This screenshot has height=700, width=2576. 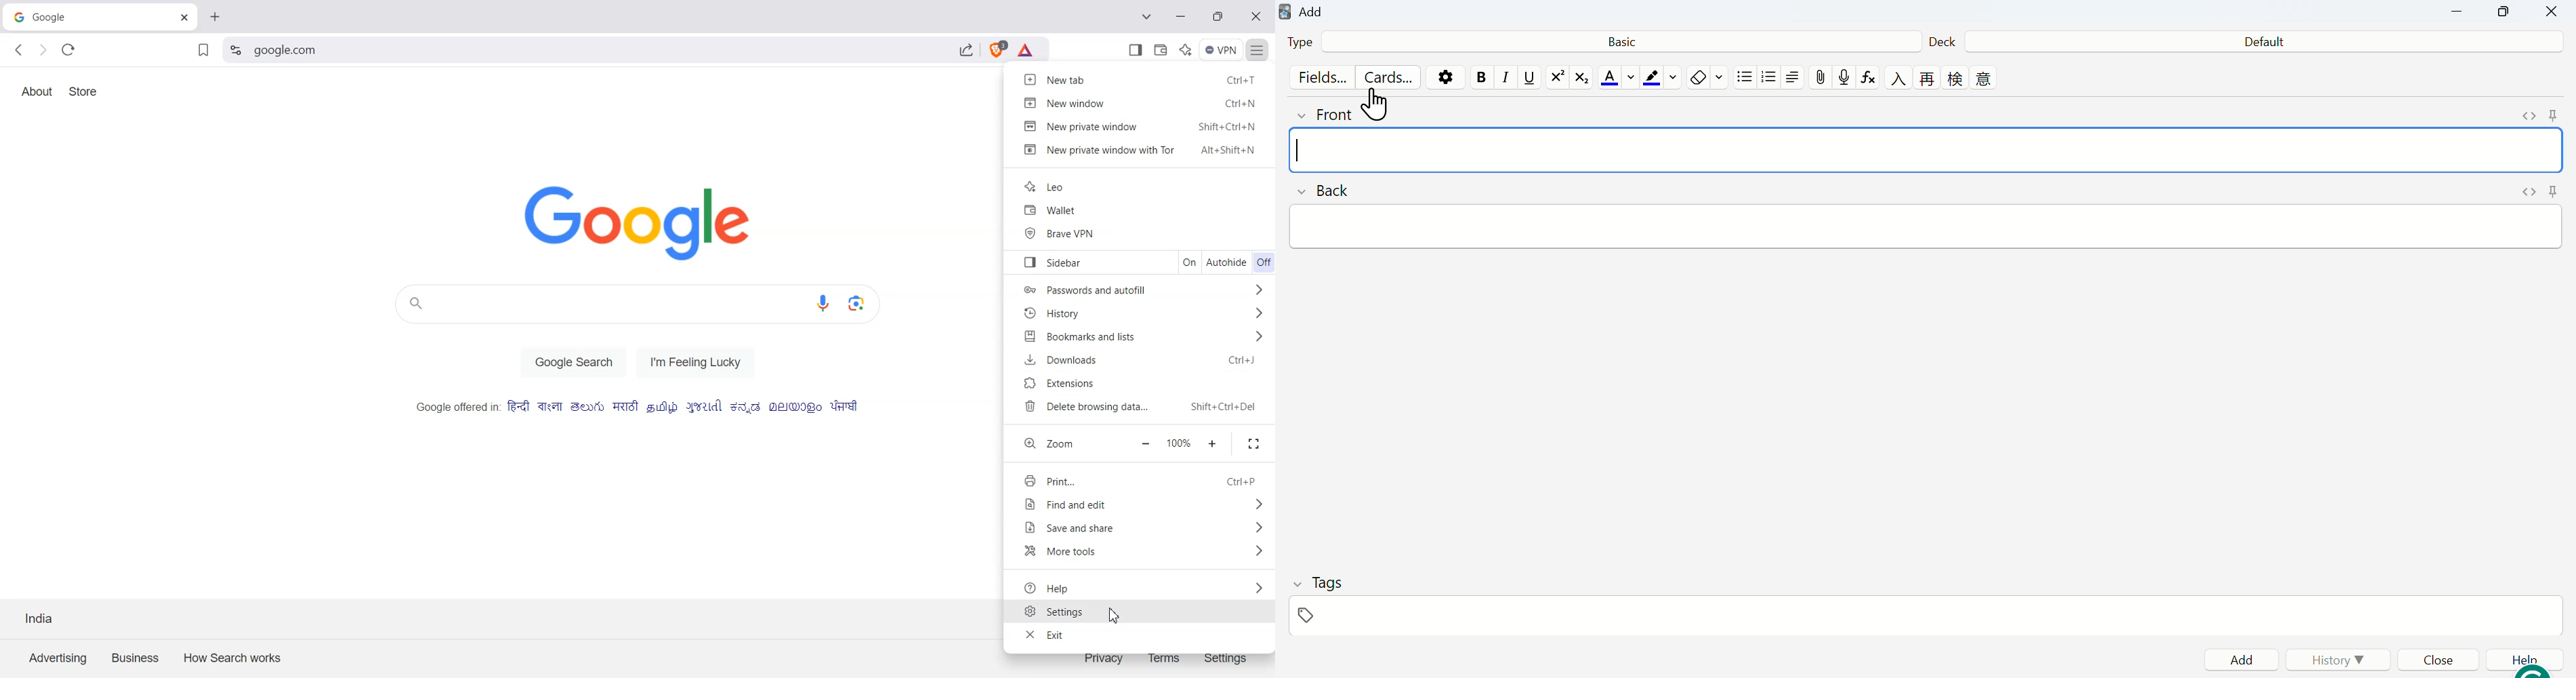 What do you see at coordinates (1927, 150) in the screenshot?
I see `front input field` at bounding box center [1927, 150].